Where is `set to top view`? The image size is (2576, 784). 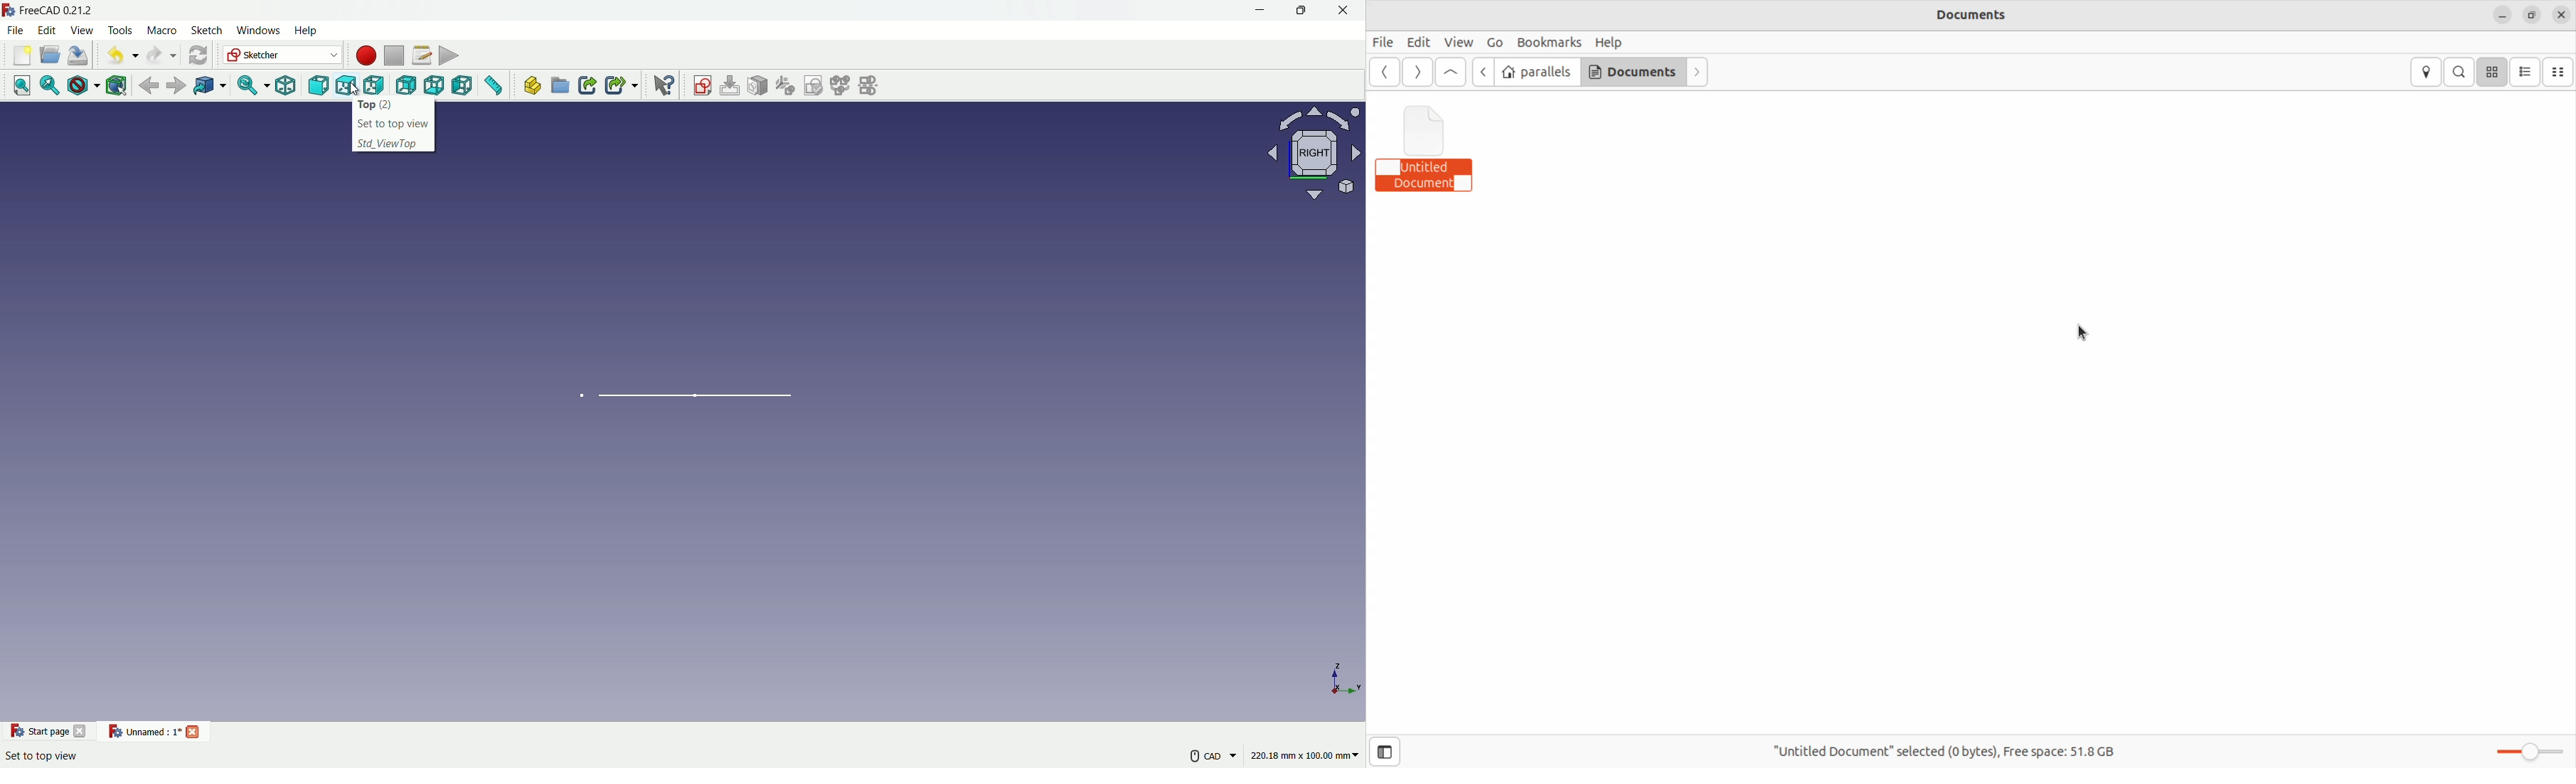
set to top view is located at coordinates (41, 755).